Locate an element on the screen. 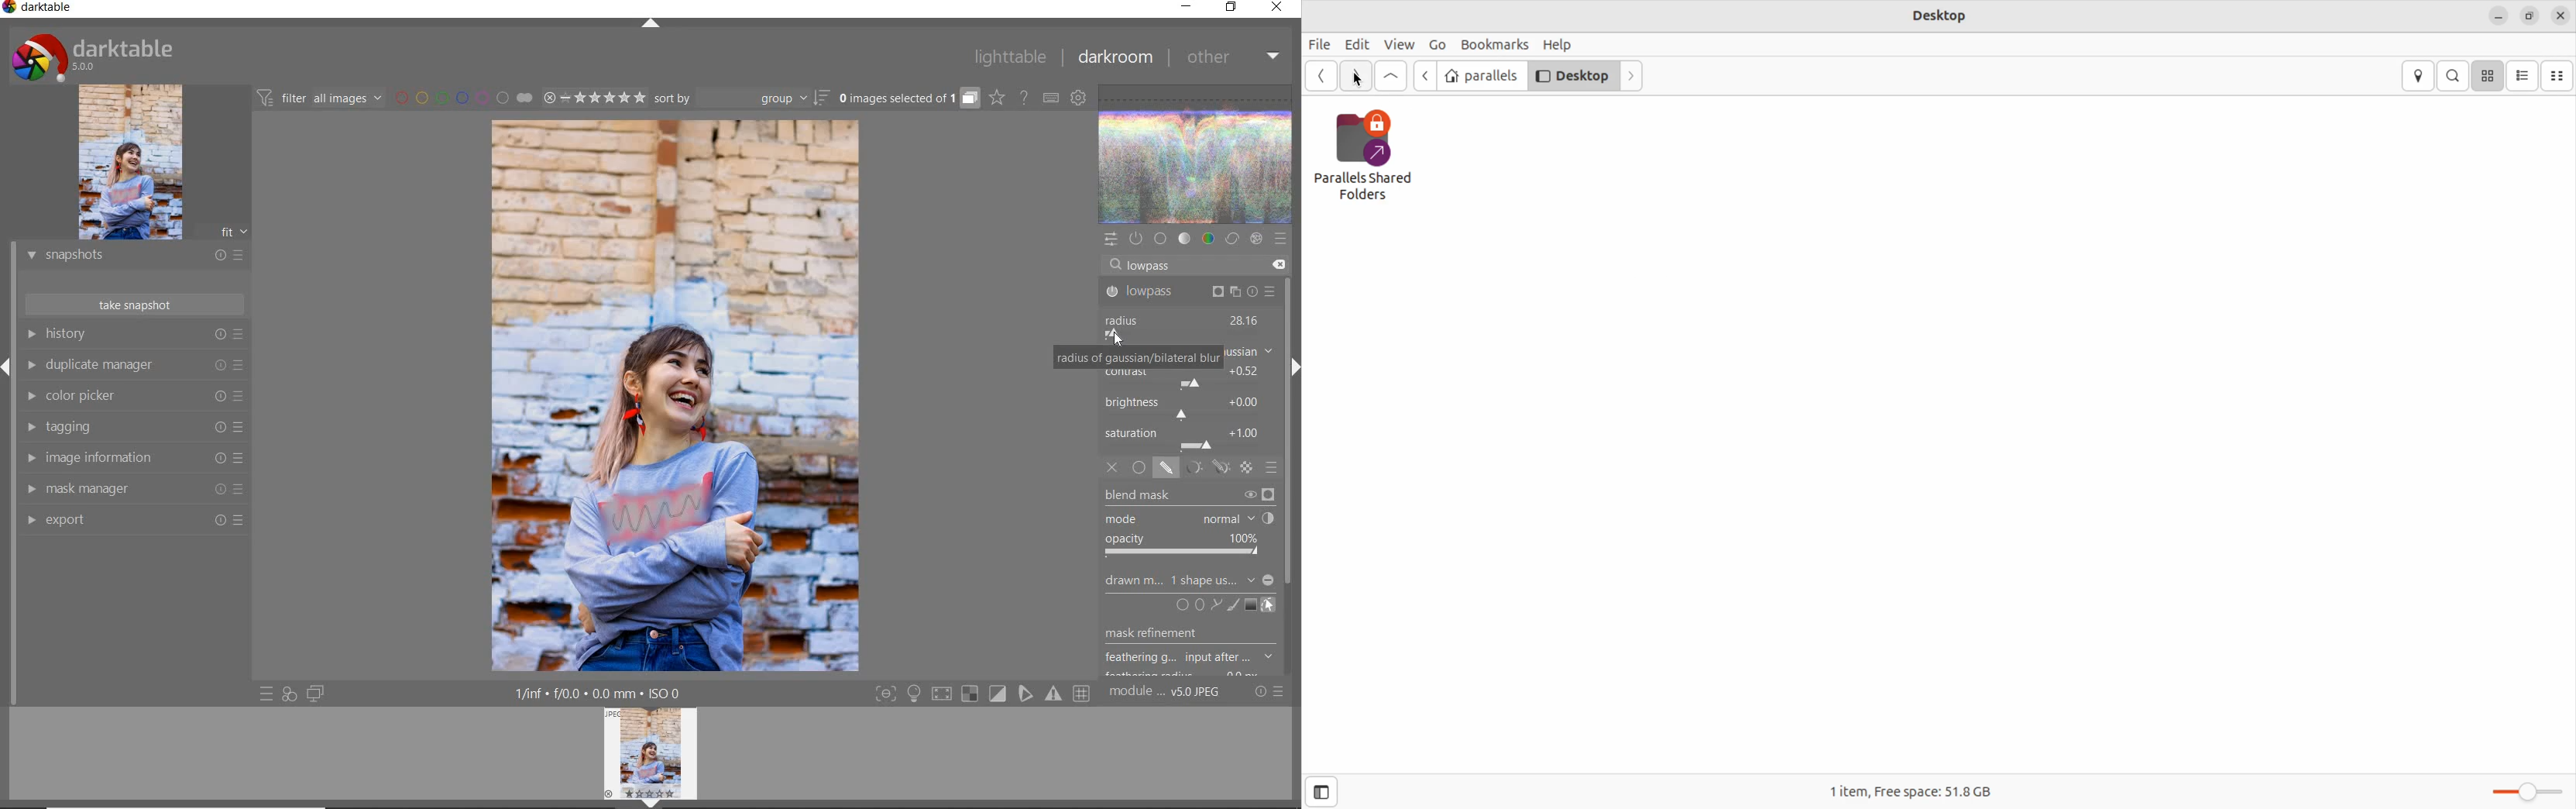 The height and width of the screenshot is (812, 2576). quick access for applying any of your styles is located at coordinates (290, 694).